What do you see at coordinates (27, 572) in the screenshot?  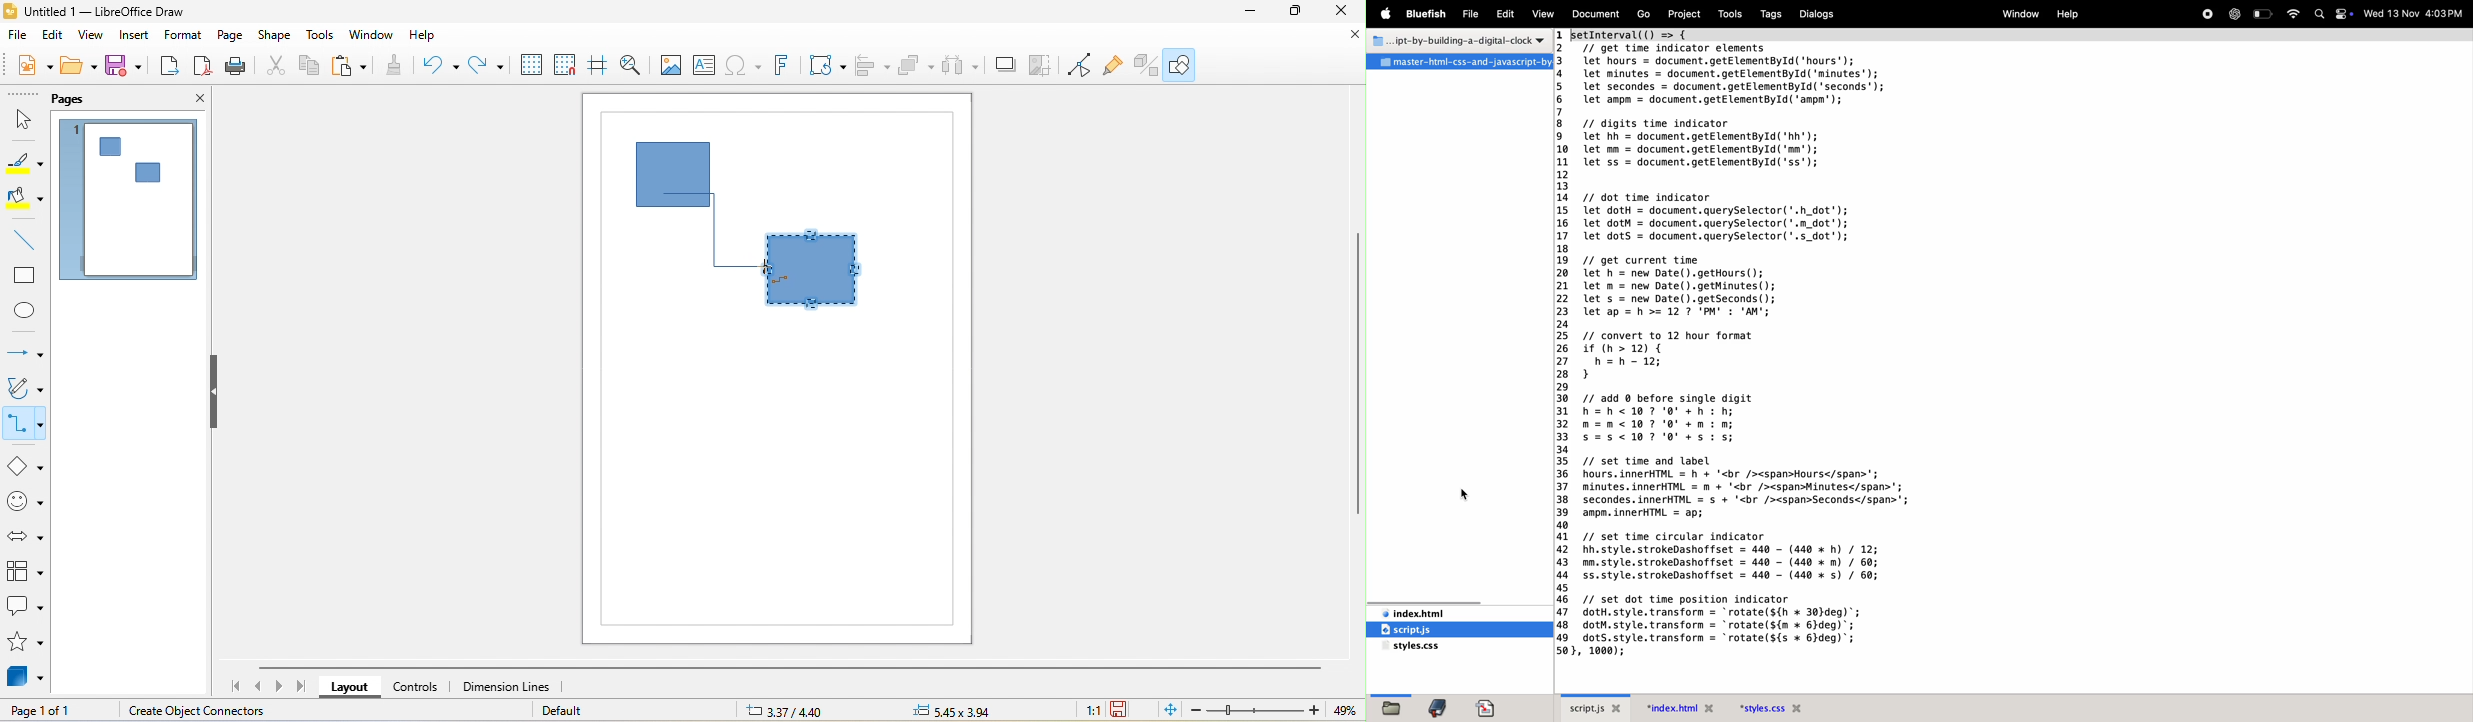 I see `flow chart` at bounding box center [27, 572].